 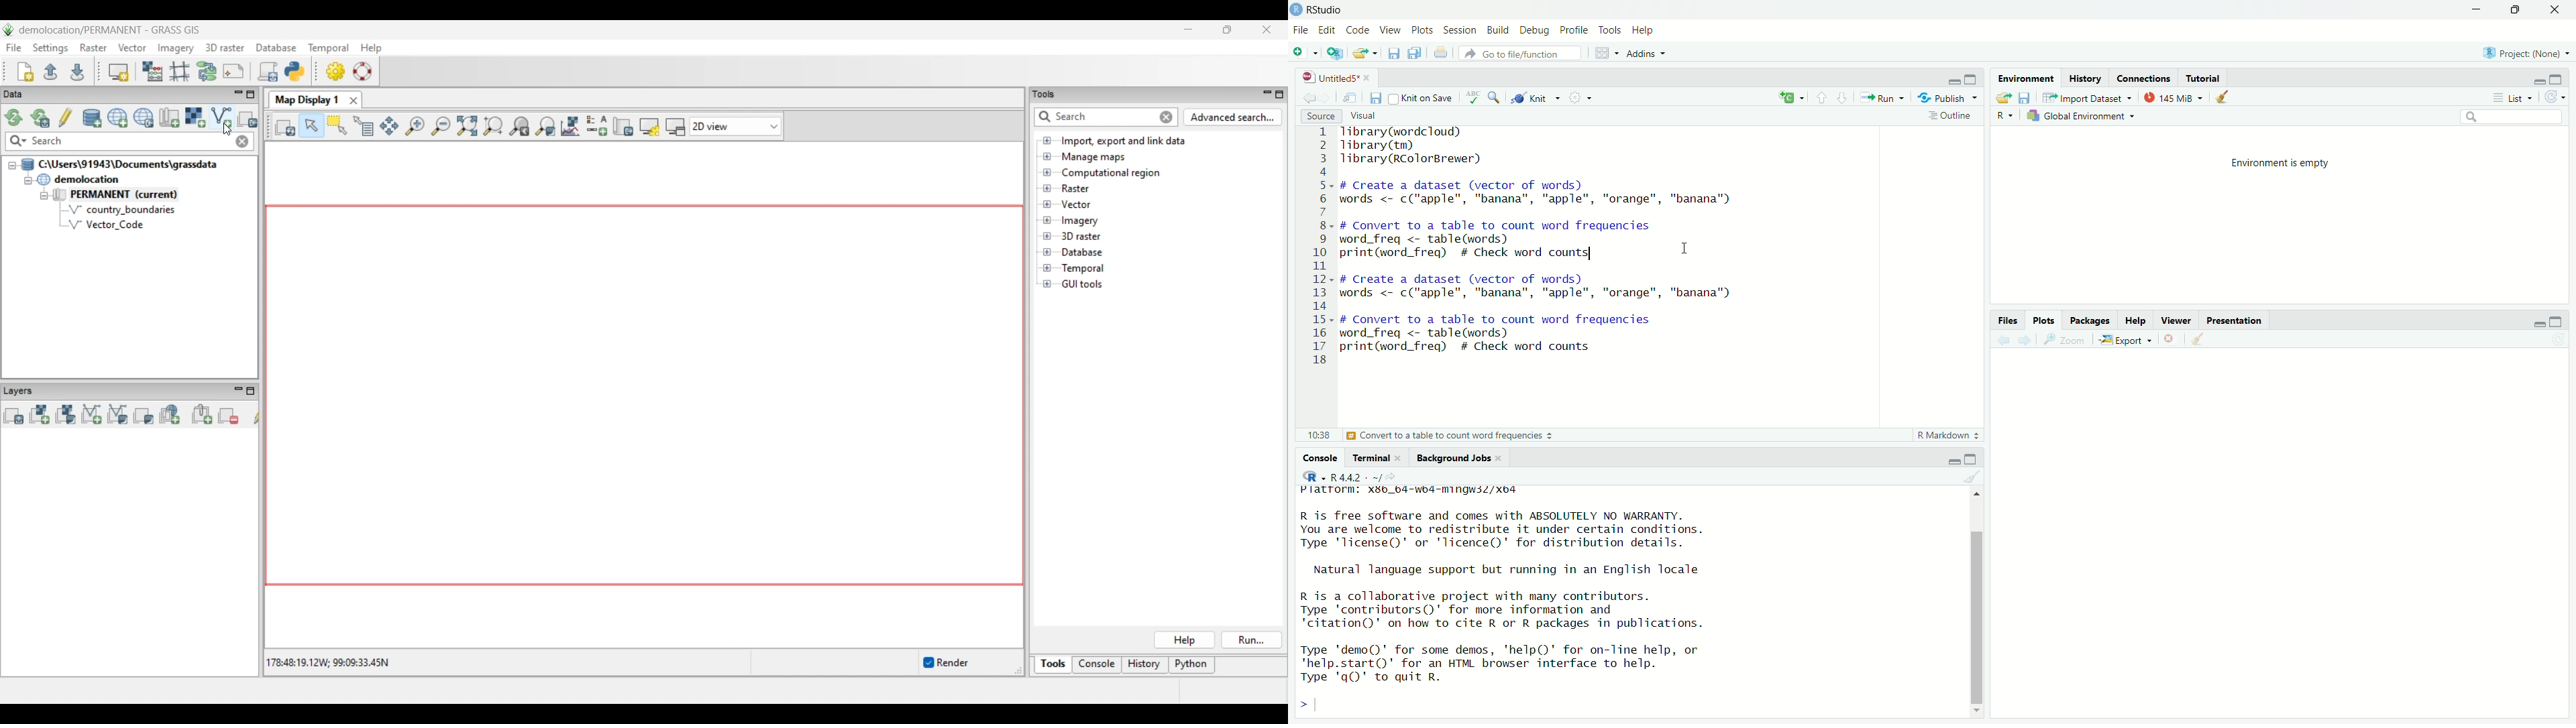 What do you see at coordinates (1422, 30) in the screenshot?
I see `Plots` at bounding box center [1422, 30].